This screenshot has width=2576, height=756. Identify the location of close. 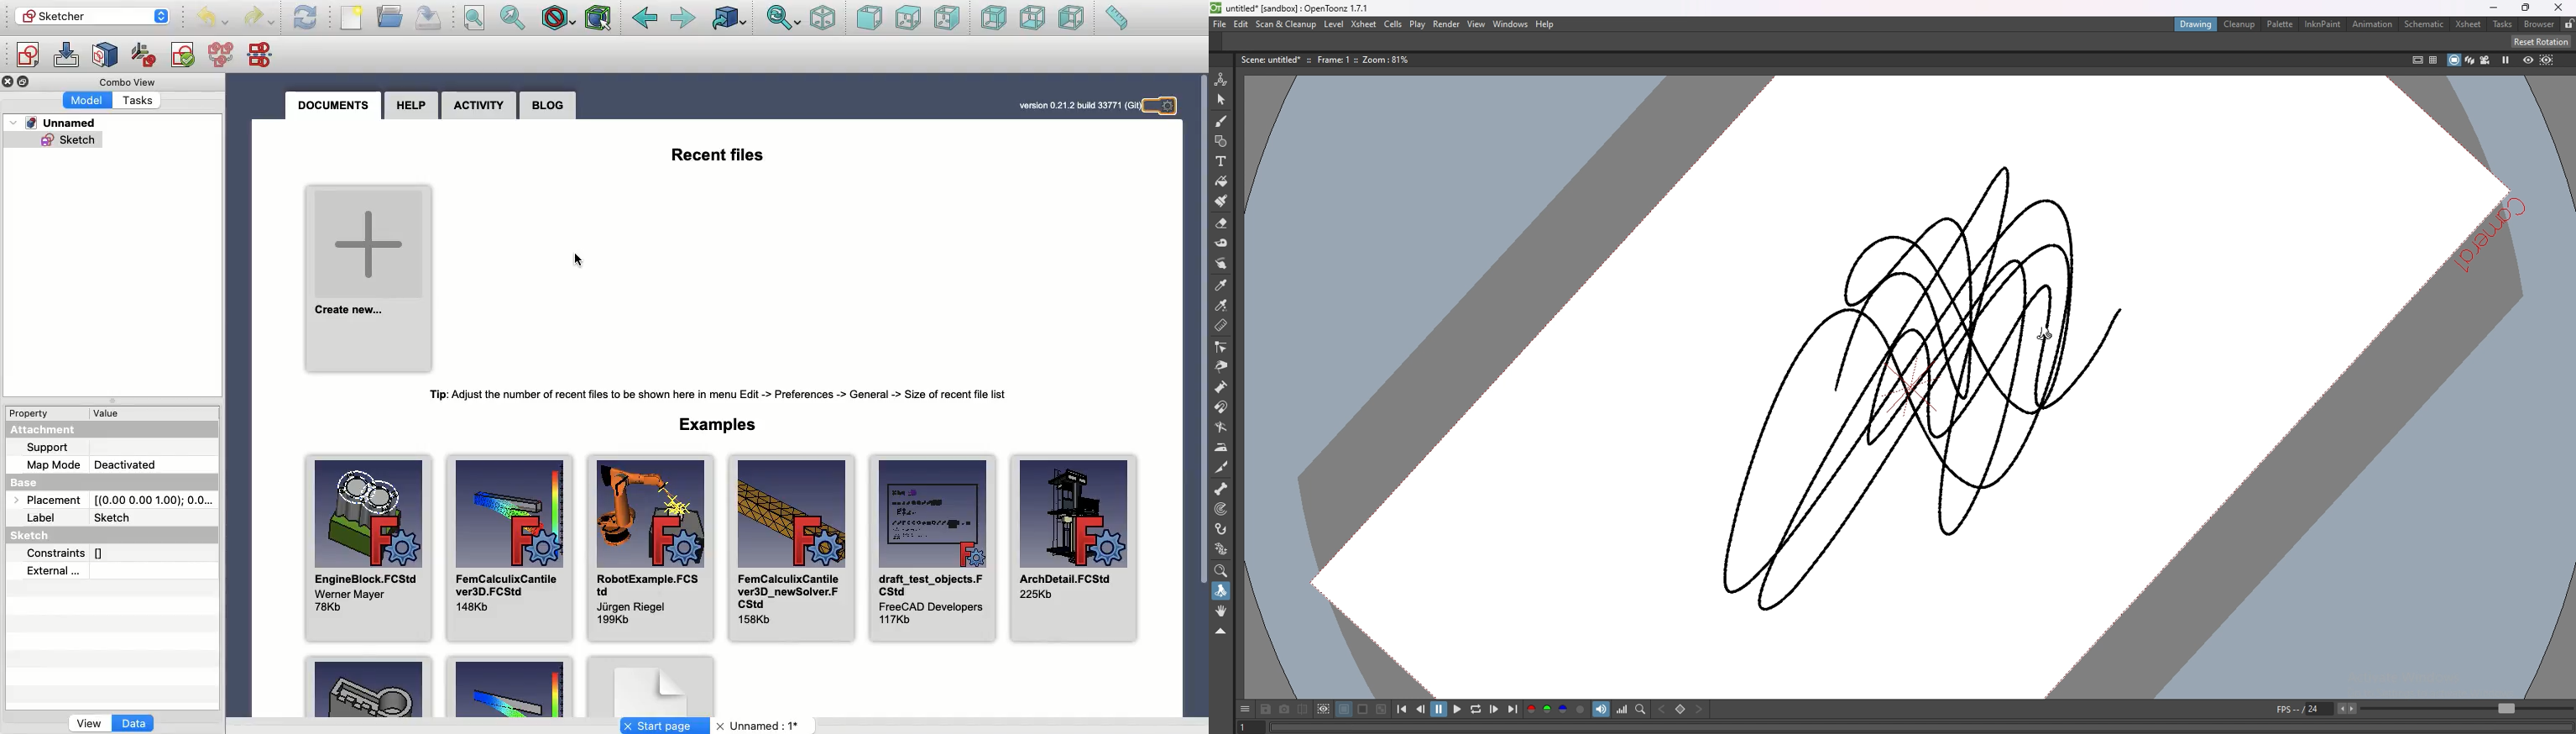
(2561, 7).